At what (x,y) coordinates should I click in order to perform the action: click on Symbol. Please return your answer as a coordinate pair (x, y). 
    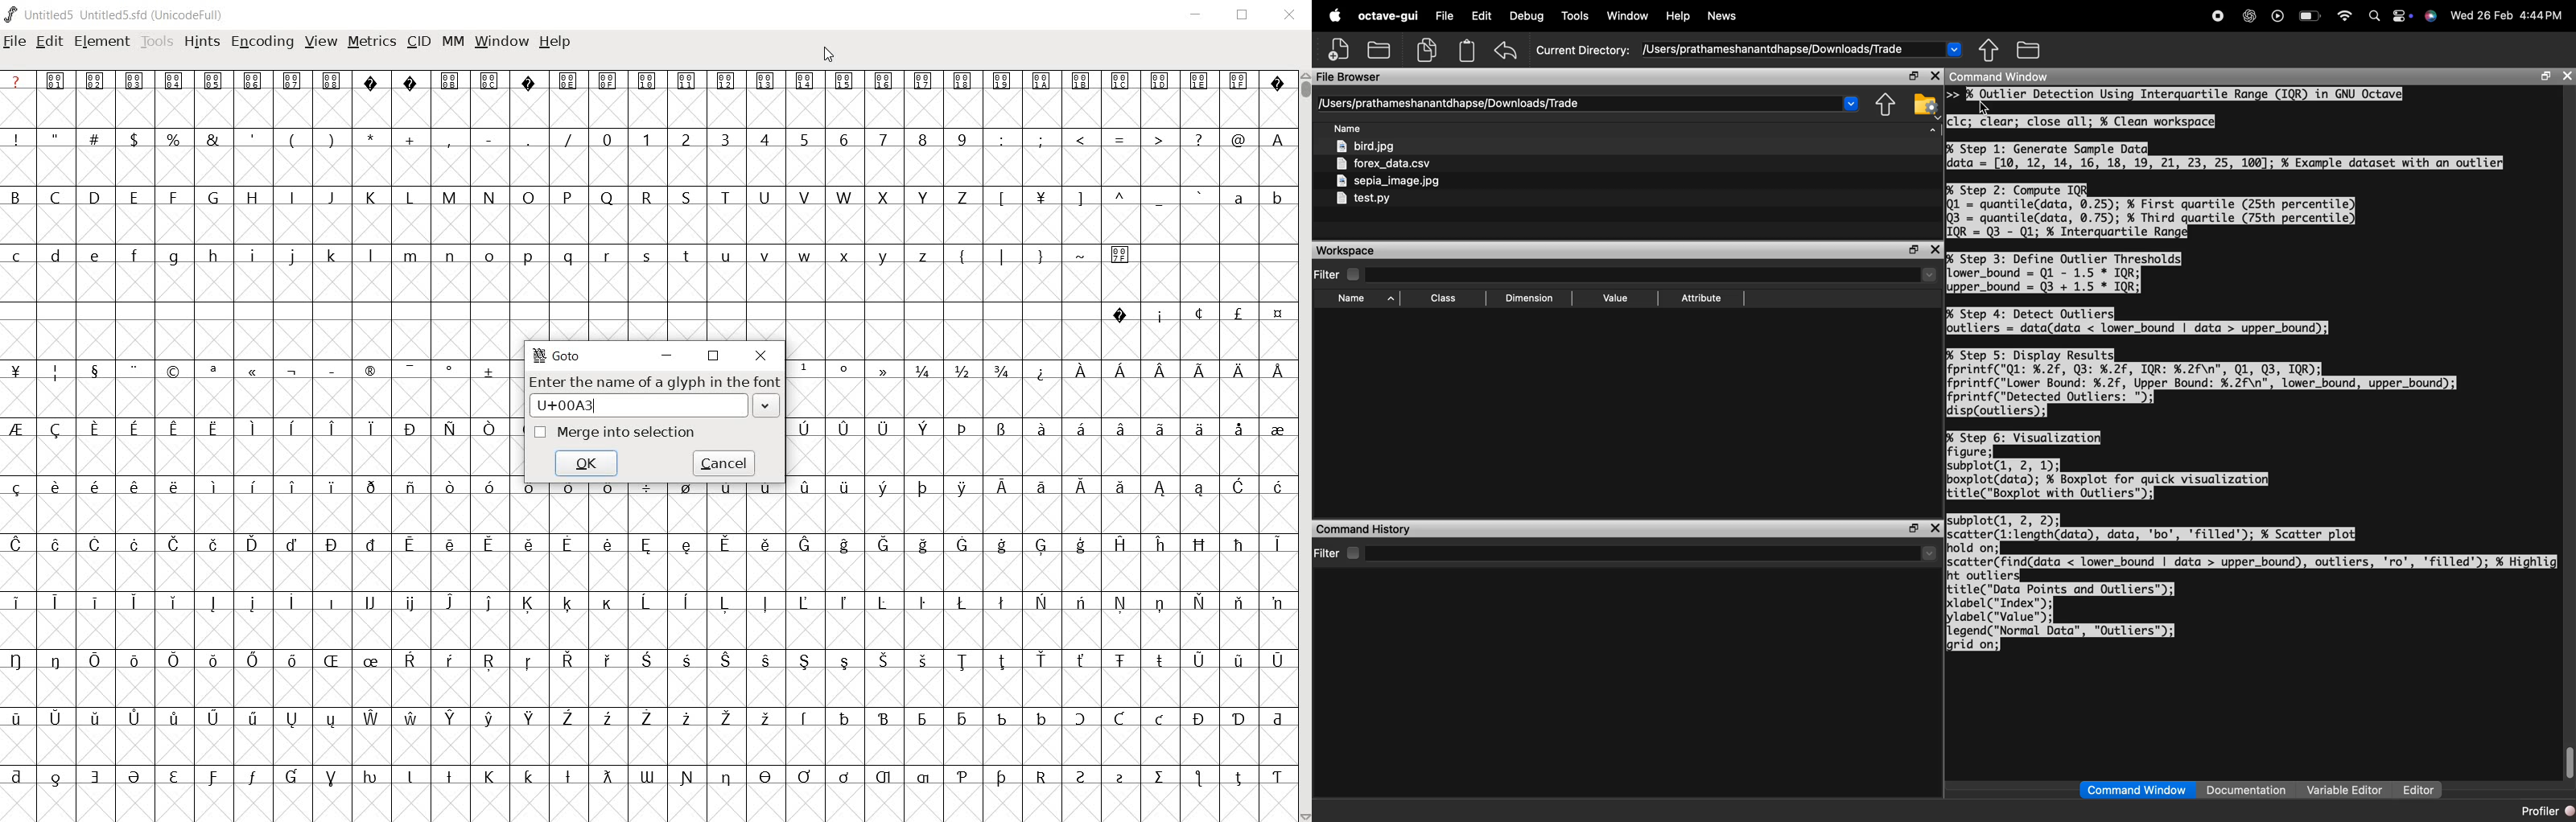
    Looking at the image, I should click on (961, 718).